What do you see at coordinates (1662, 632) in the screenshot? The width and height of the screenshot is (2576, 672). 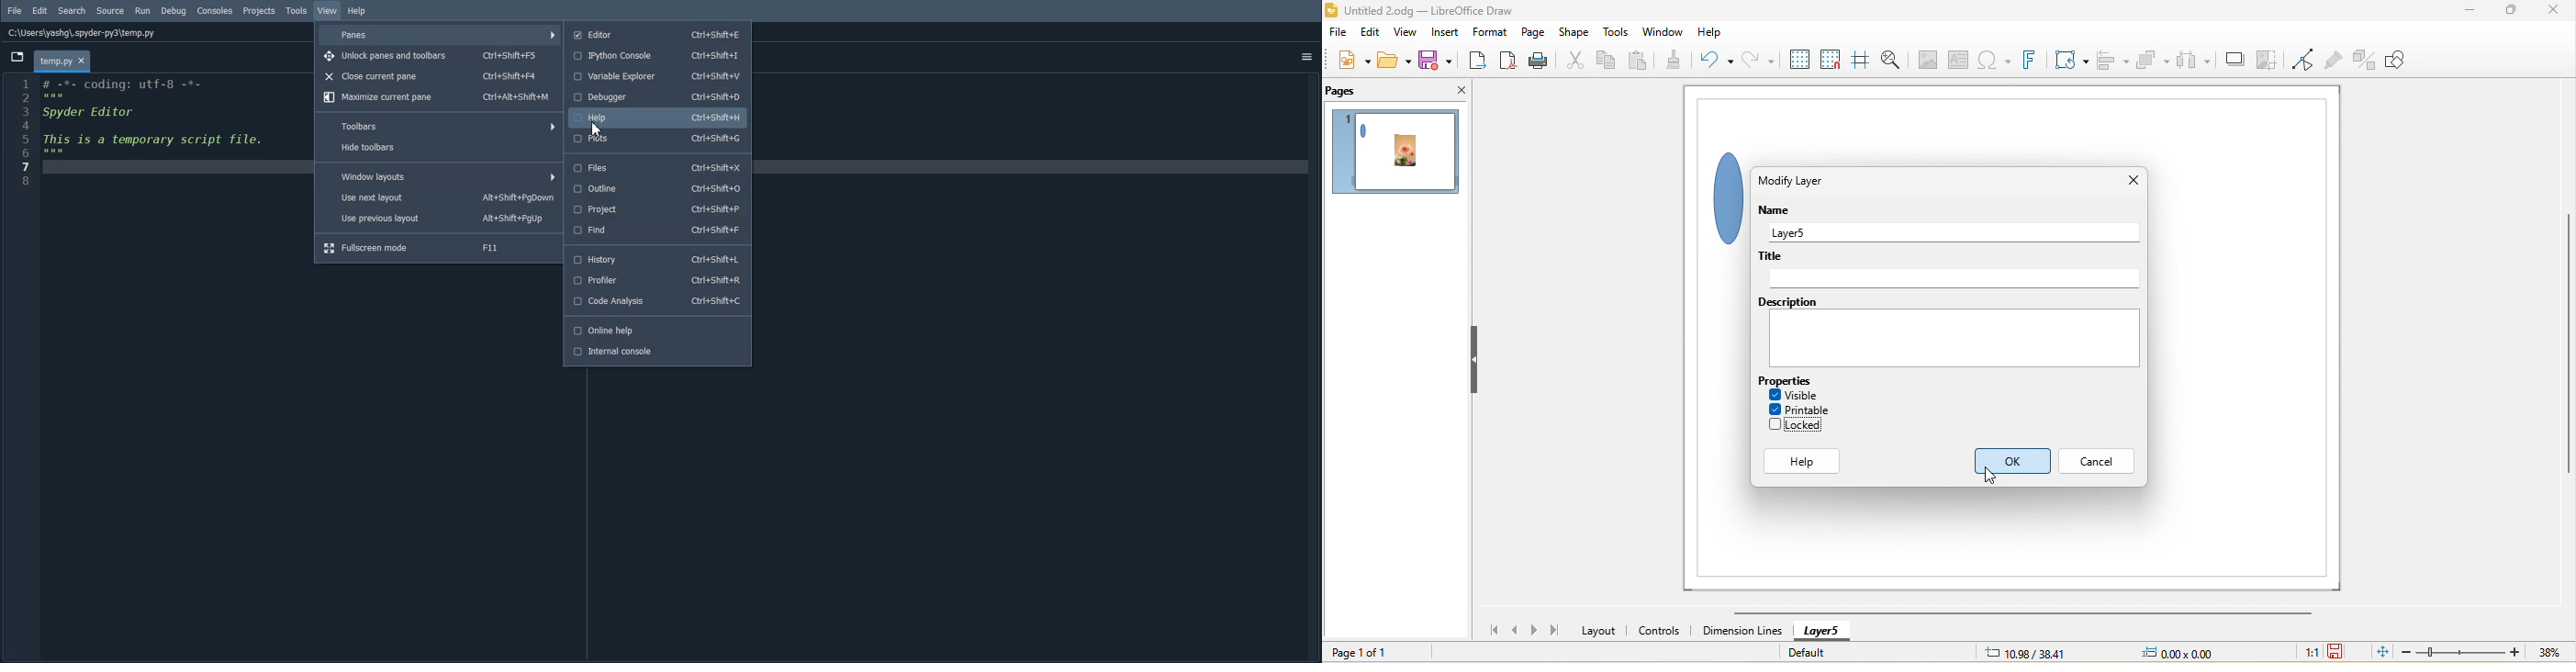 I see `controls` at bounding box center [1662, 632].